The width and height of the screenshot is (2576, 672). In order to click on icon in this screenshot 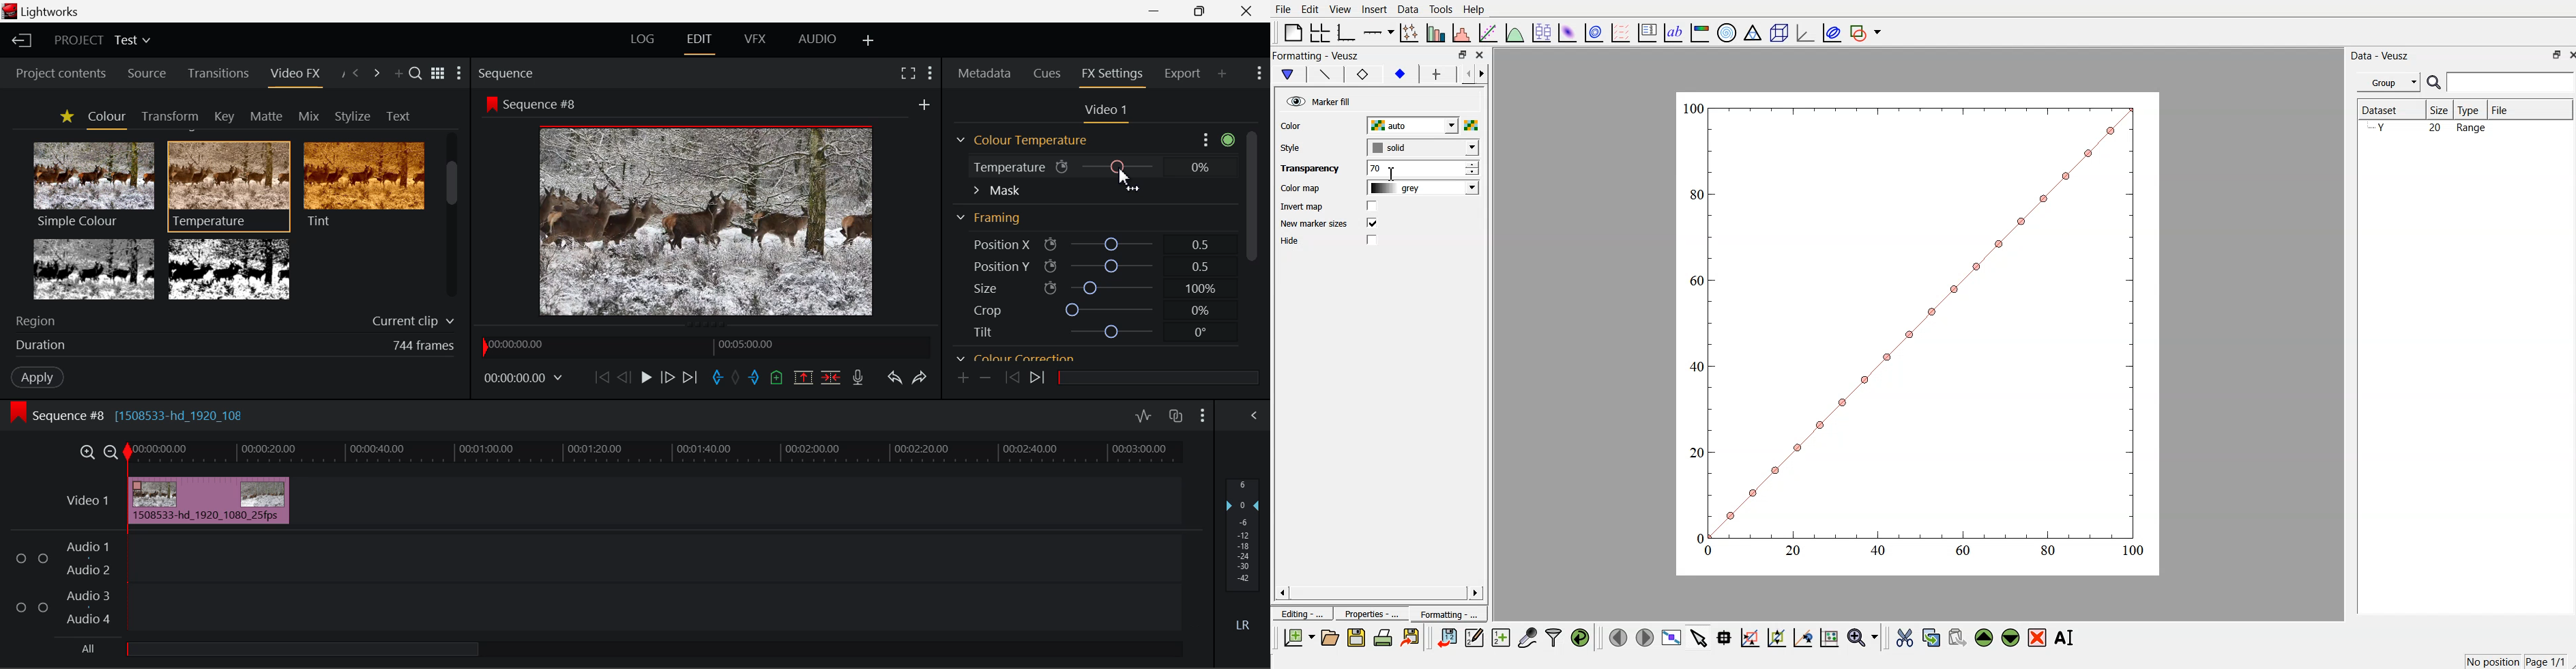, I will do `click(1051, 266)`.